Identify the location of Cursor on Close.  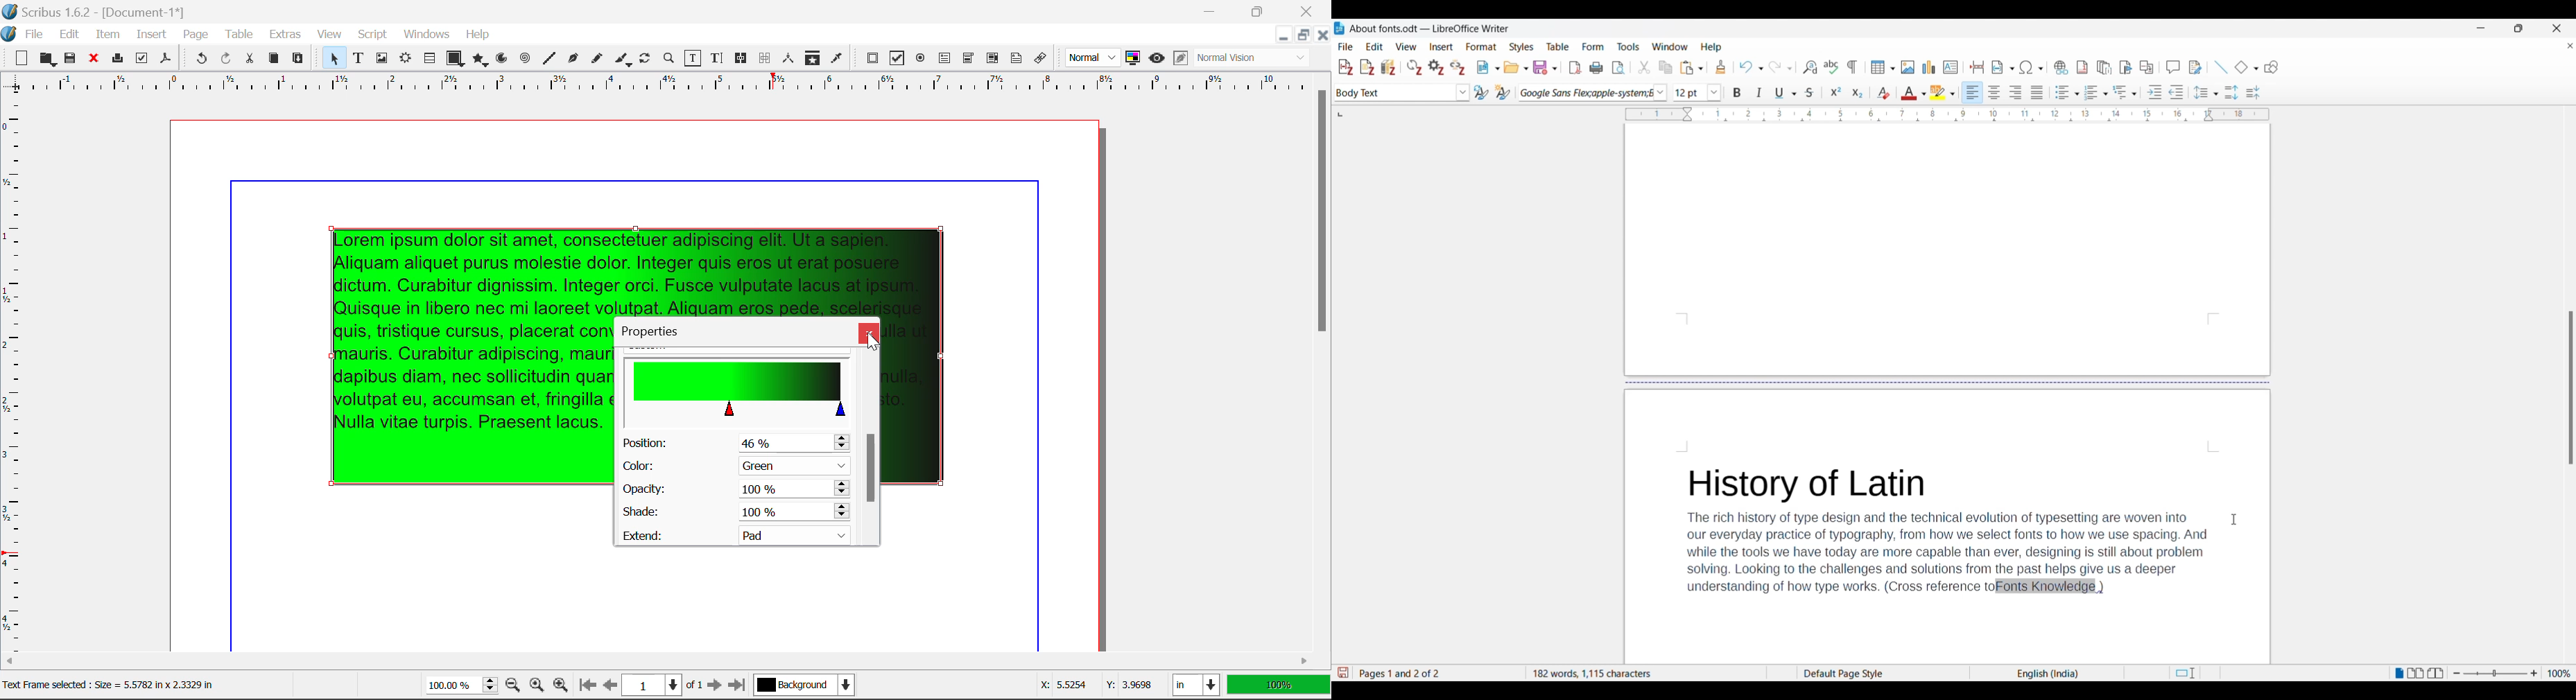
(870, 338).